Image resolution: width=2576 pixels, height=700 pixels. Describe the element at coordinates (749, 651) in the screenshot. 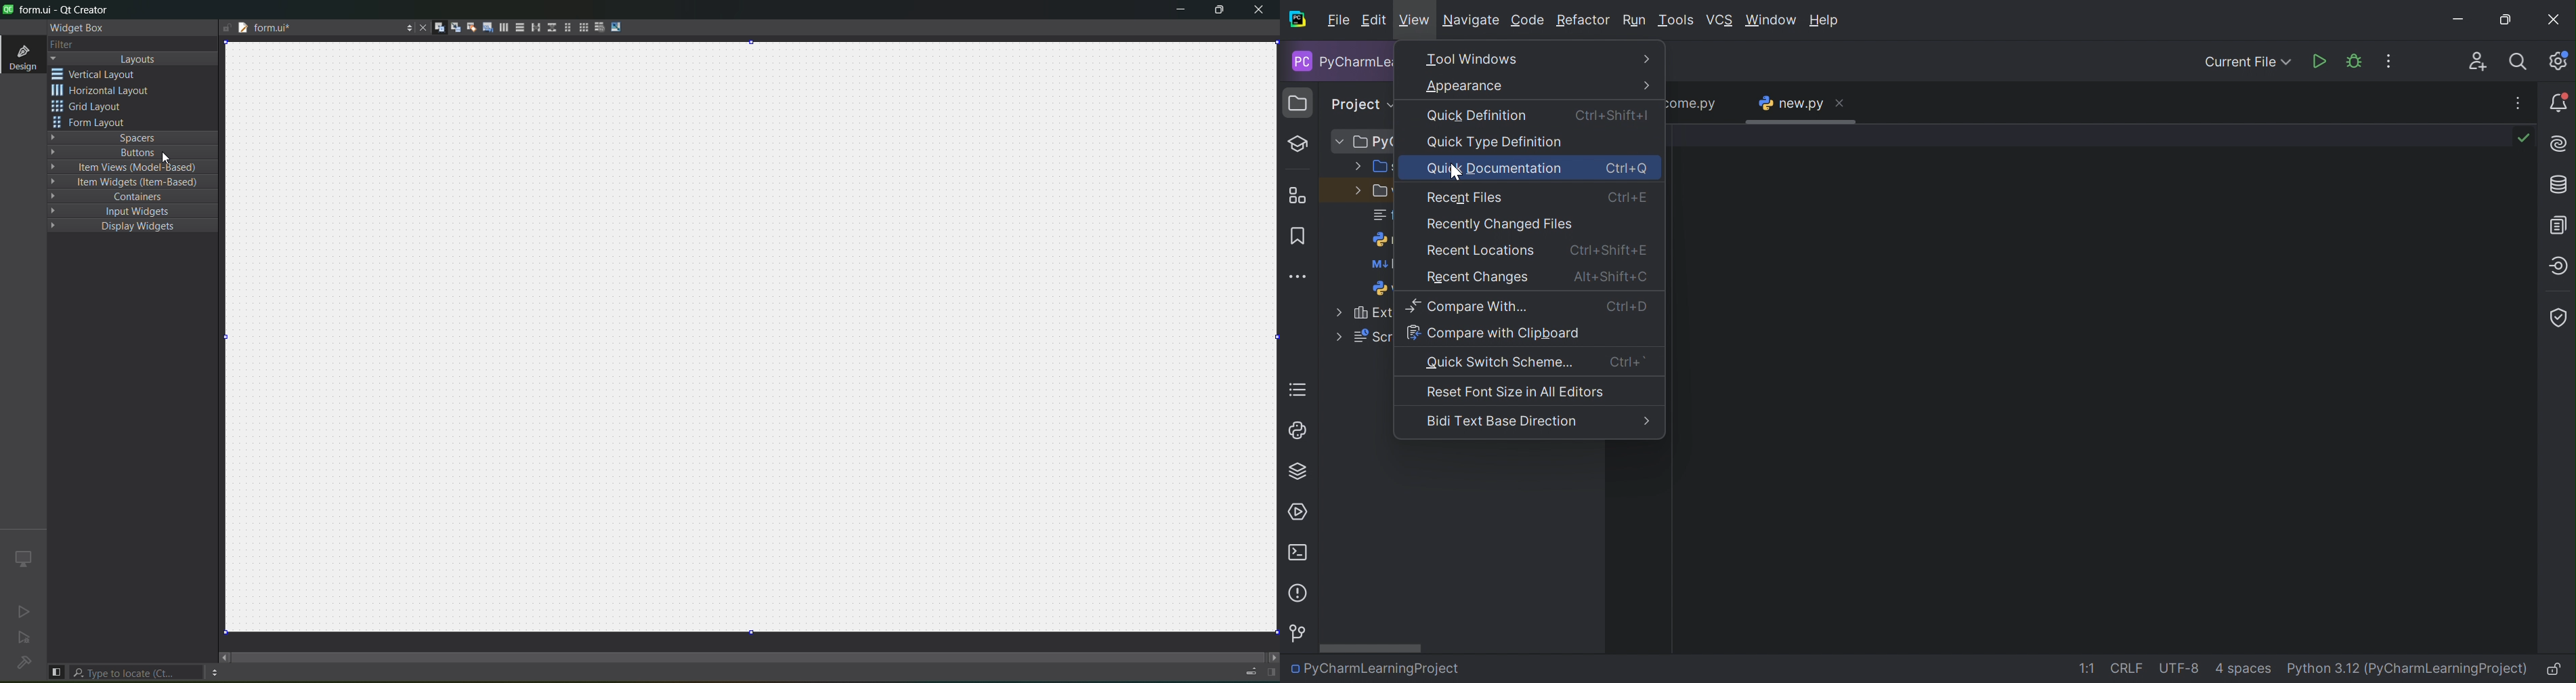

I see `scroll bar` at that location.